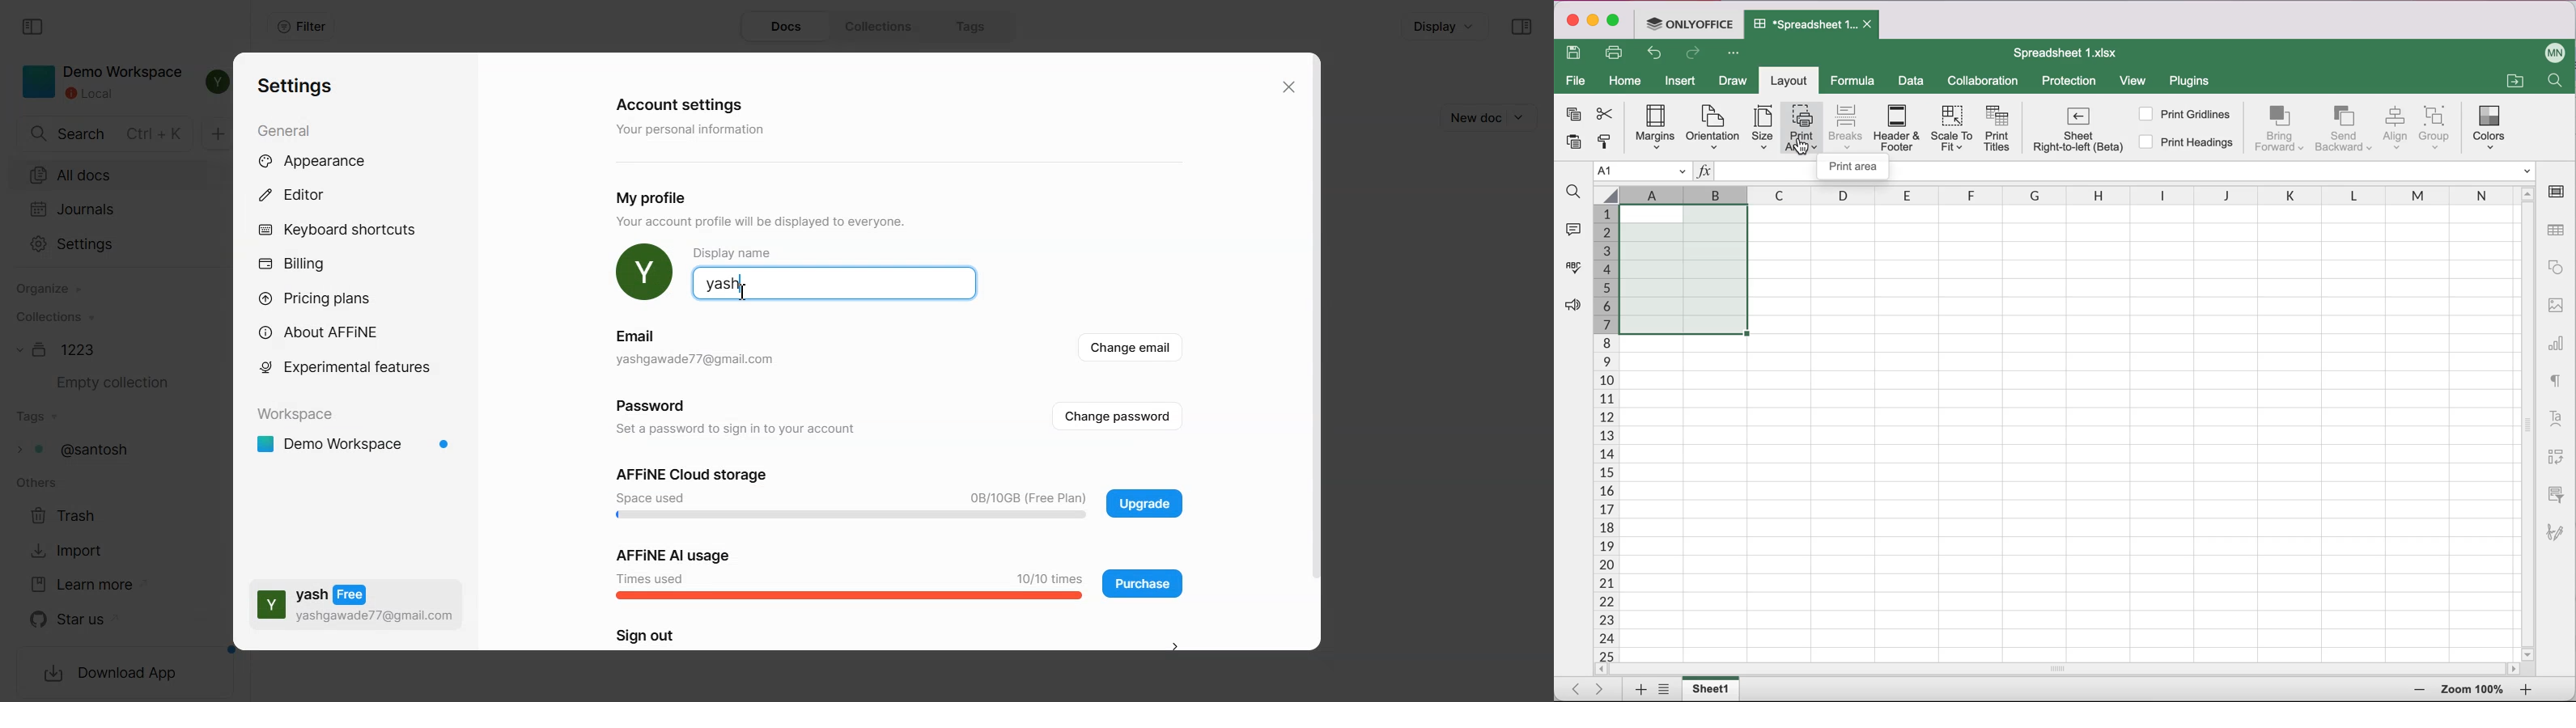 This screenshot has height=728, width=2576. Describe the element at coordinates (1603, 114) in the screenshot. I see `cut` at that location.